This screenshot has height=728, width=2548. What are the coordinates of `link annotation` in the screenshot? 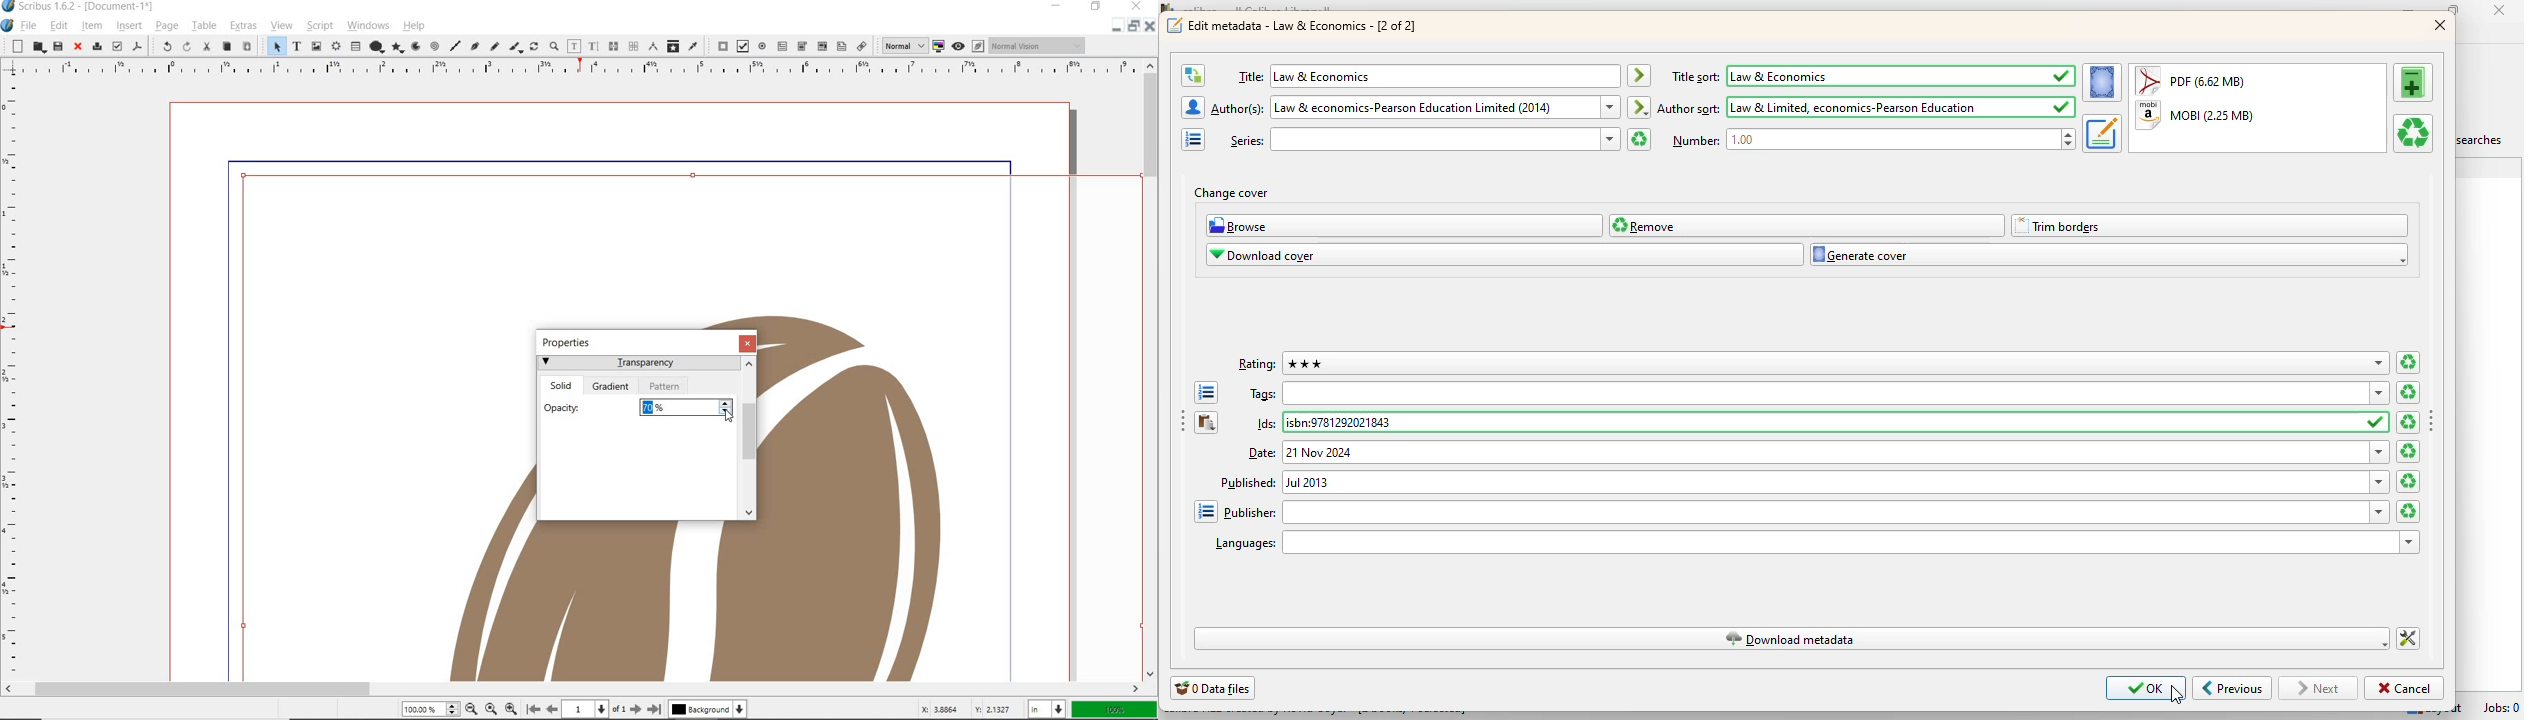 It's located at (862, 46).